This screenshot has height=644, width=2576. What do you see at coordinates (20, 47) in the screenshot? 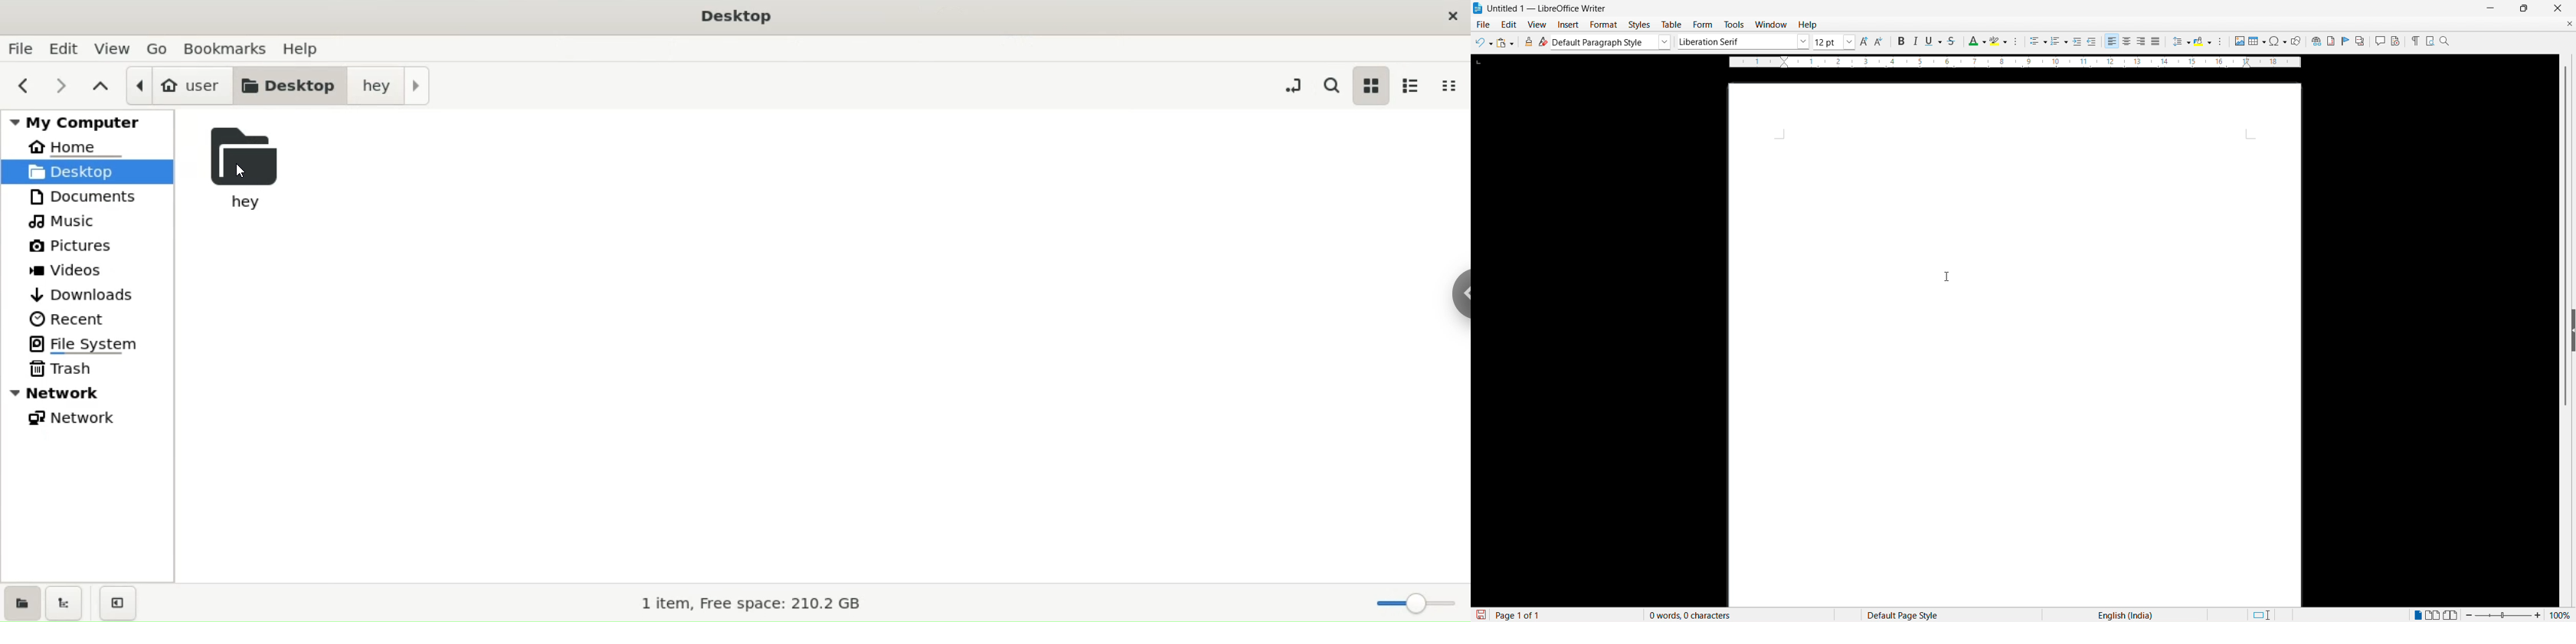
I see `file` at bounding box center [20, 47].